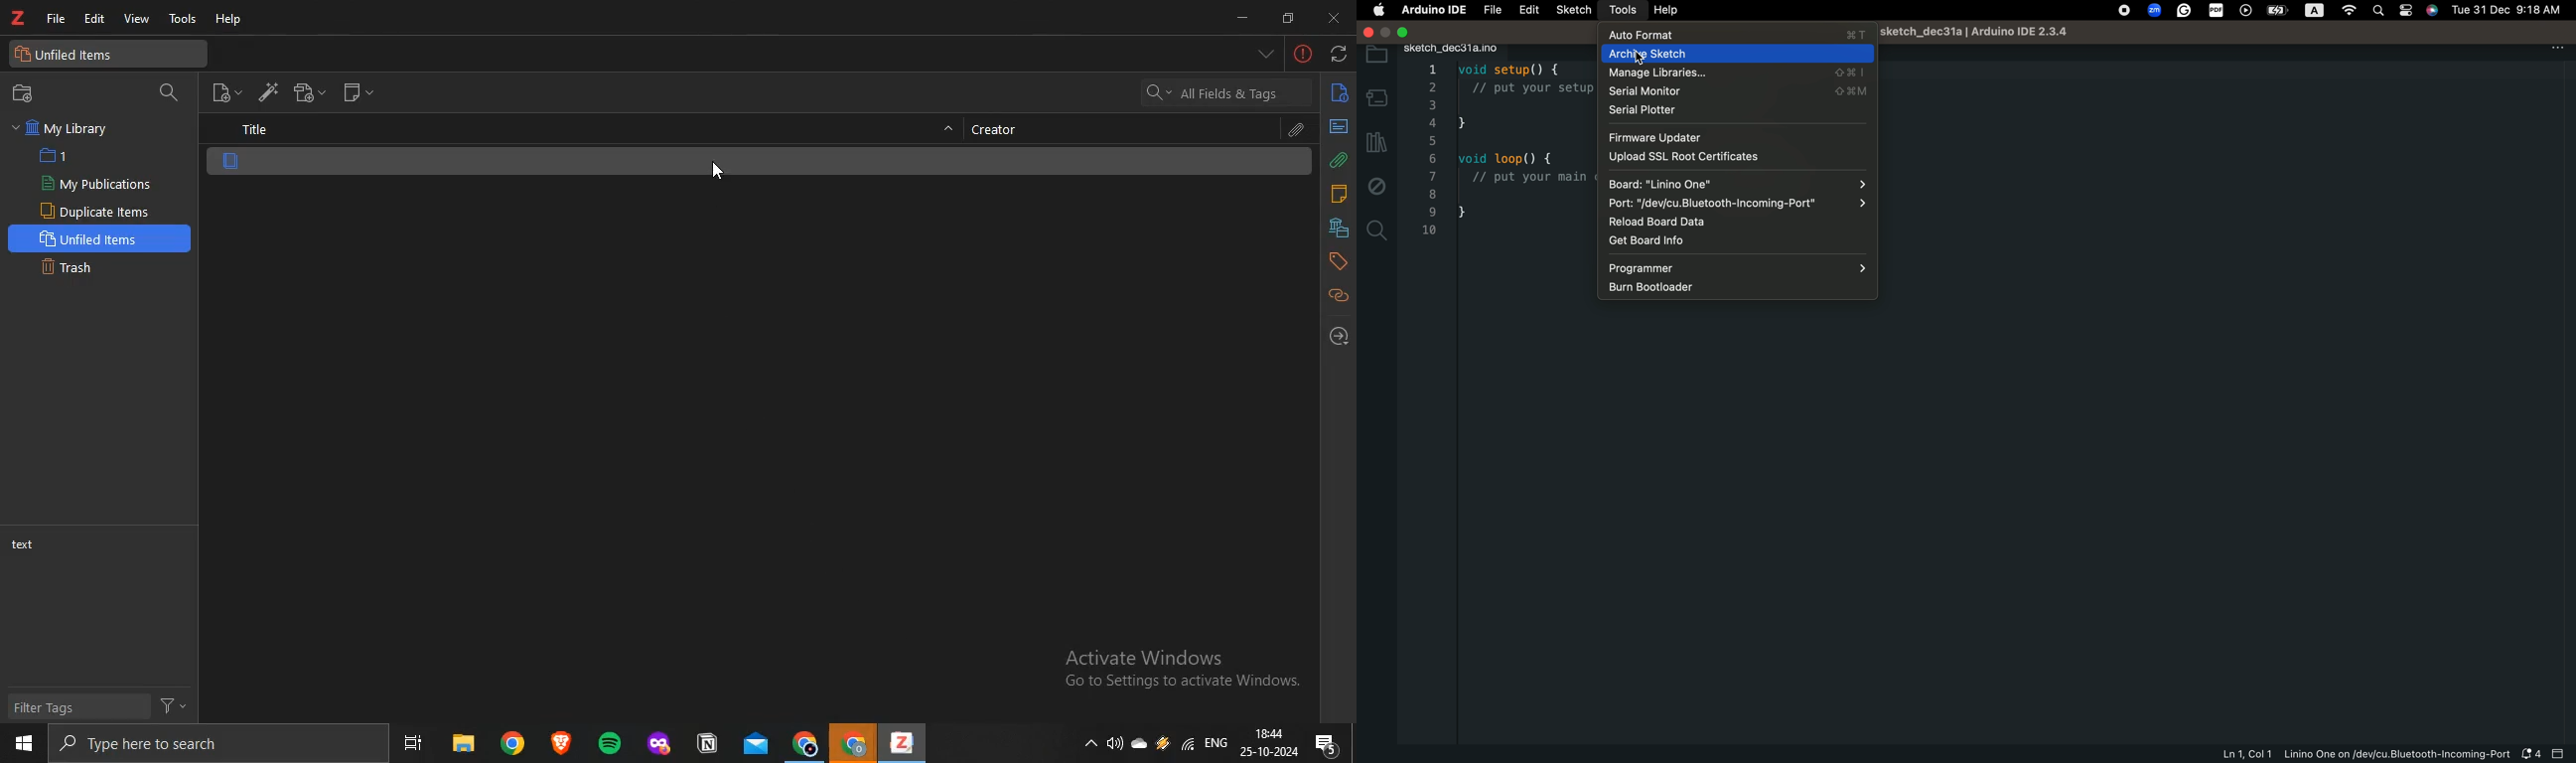 Image resolution: width=2576 pixels, height=784 pixels. Describe the element at coordinates (510, 743) in the screenshot. I see `chrome` at that location.